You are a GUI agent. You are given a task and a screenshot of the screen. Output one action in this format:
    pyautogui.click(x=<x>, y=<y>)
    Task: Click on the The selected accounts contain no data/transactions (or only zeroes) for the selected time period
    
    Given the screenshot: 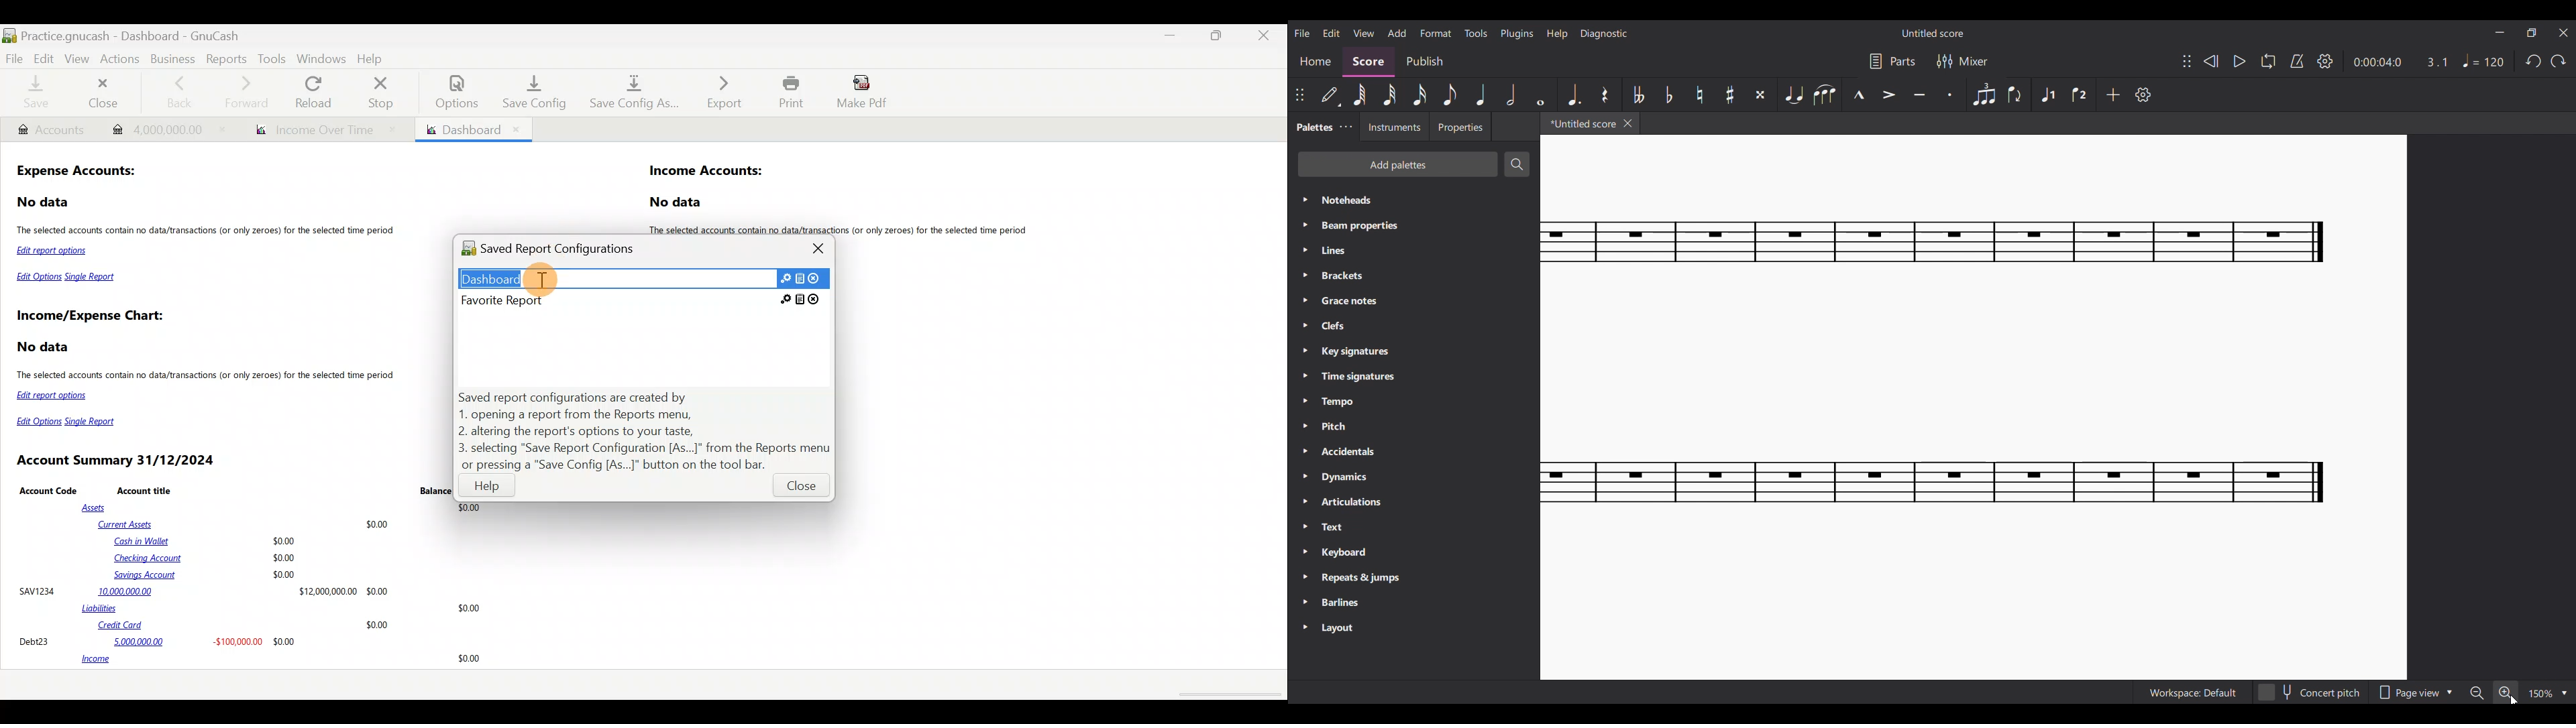 What is the action you would take?
    pyautogui.click(x=207, y=377)
    